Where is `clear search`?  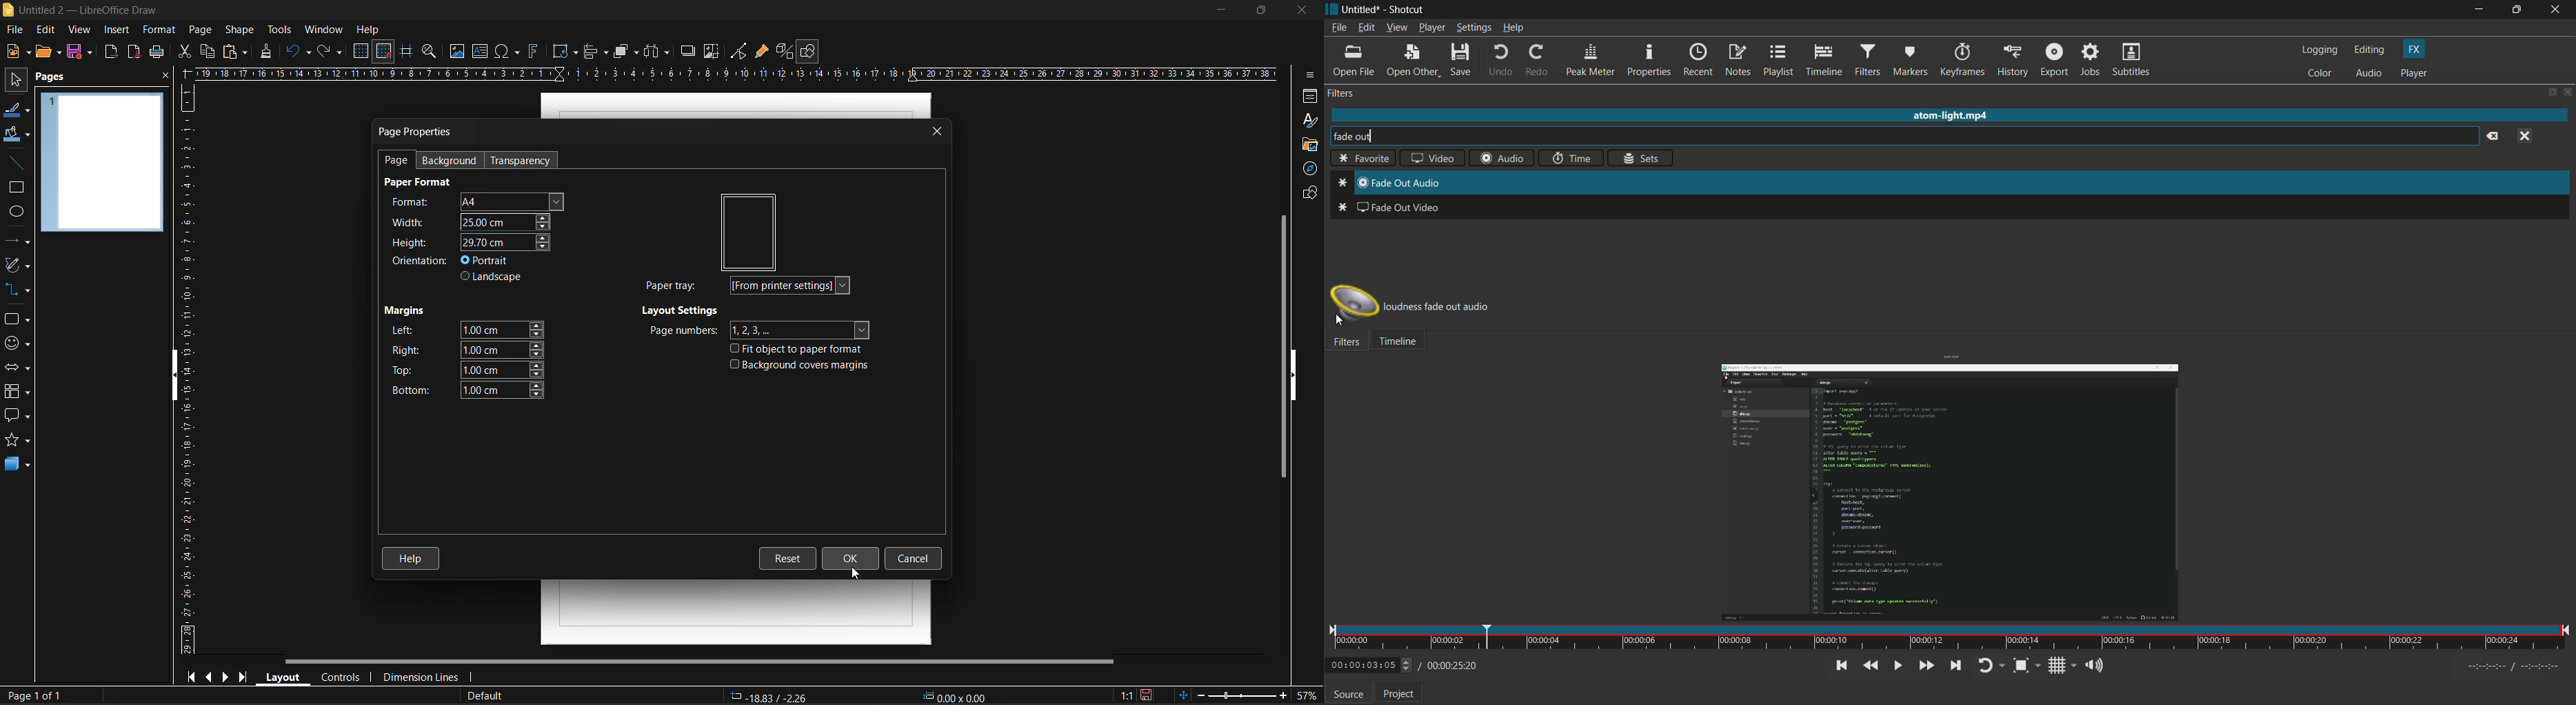 clear search is located at coordinates (2492, 138).